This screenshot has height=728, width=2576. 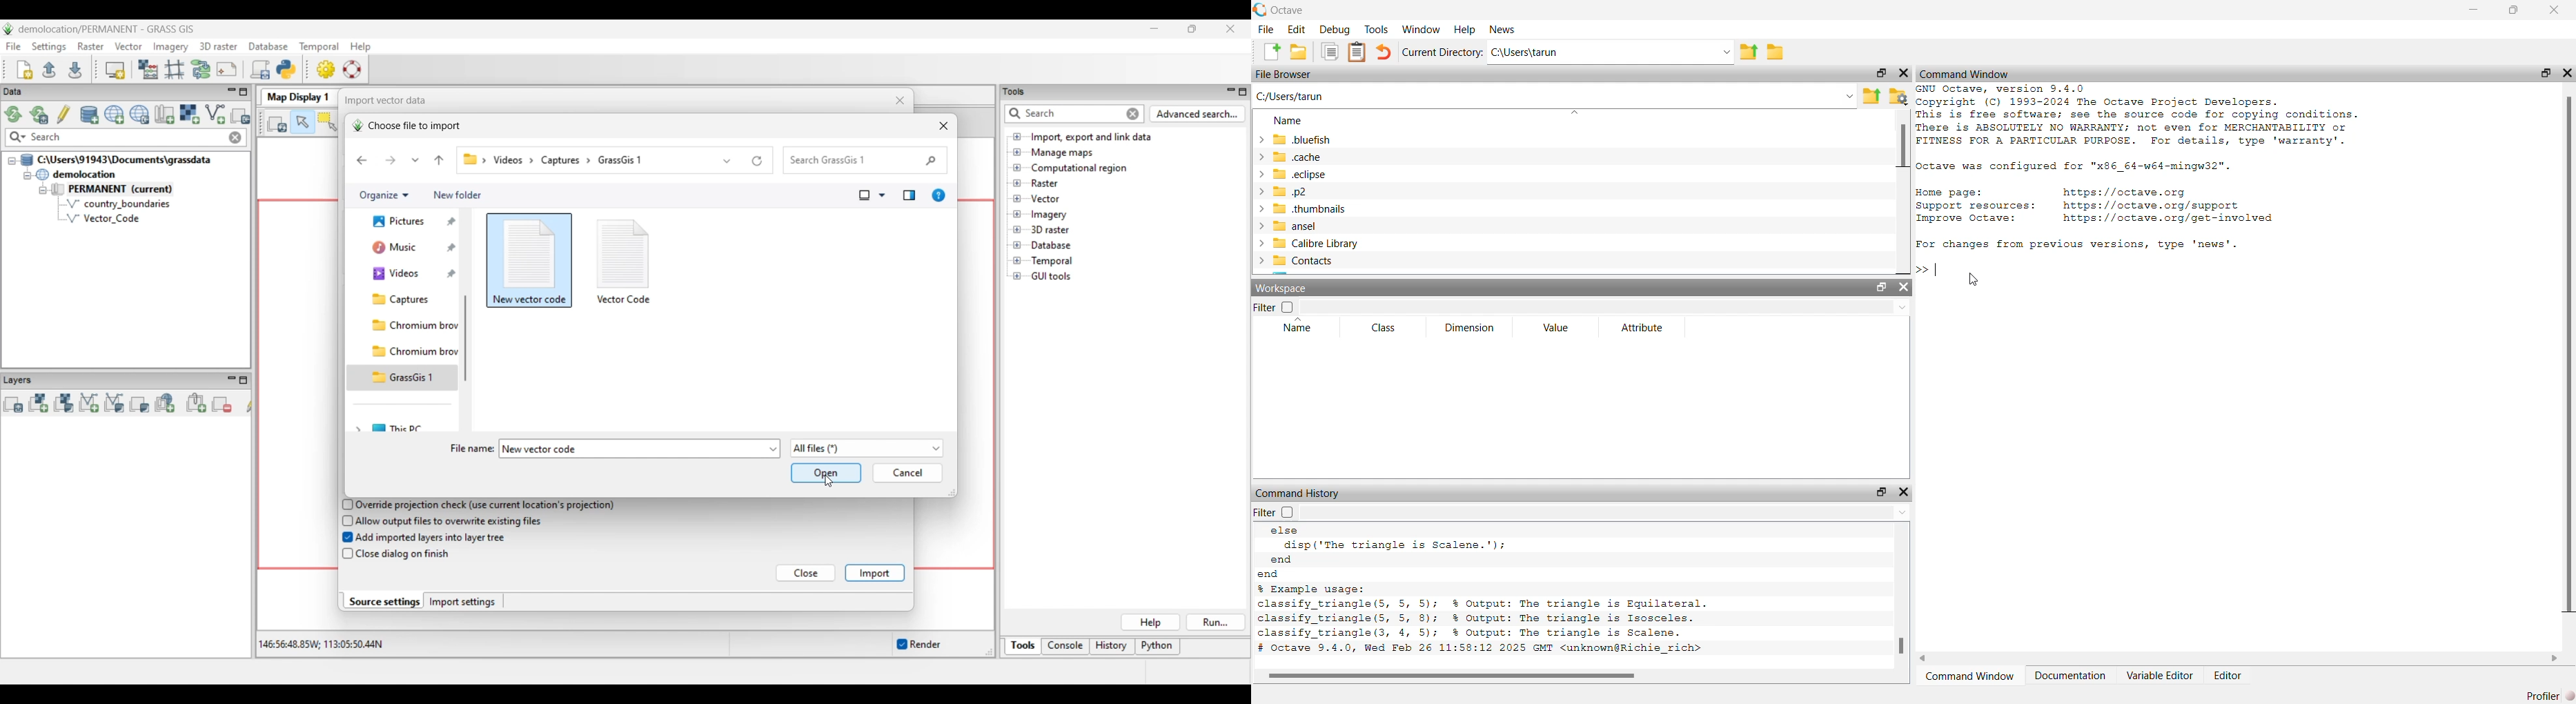 What do you see at coordinates (1301, 329) in the screenshot?
I see `name` at bounding box center [1301, 329].